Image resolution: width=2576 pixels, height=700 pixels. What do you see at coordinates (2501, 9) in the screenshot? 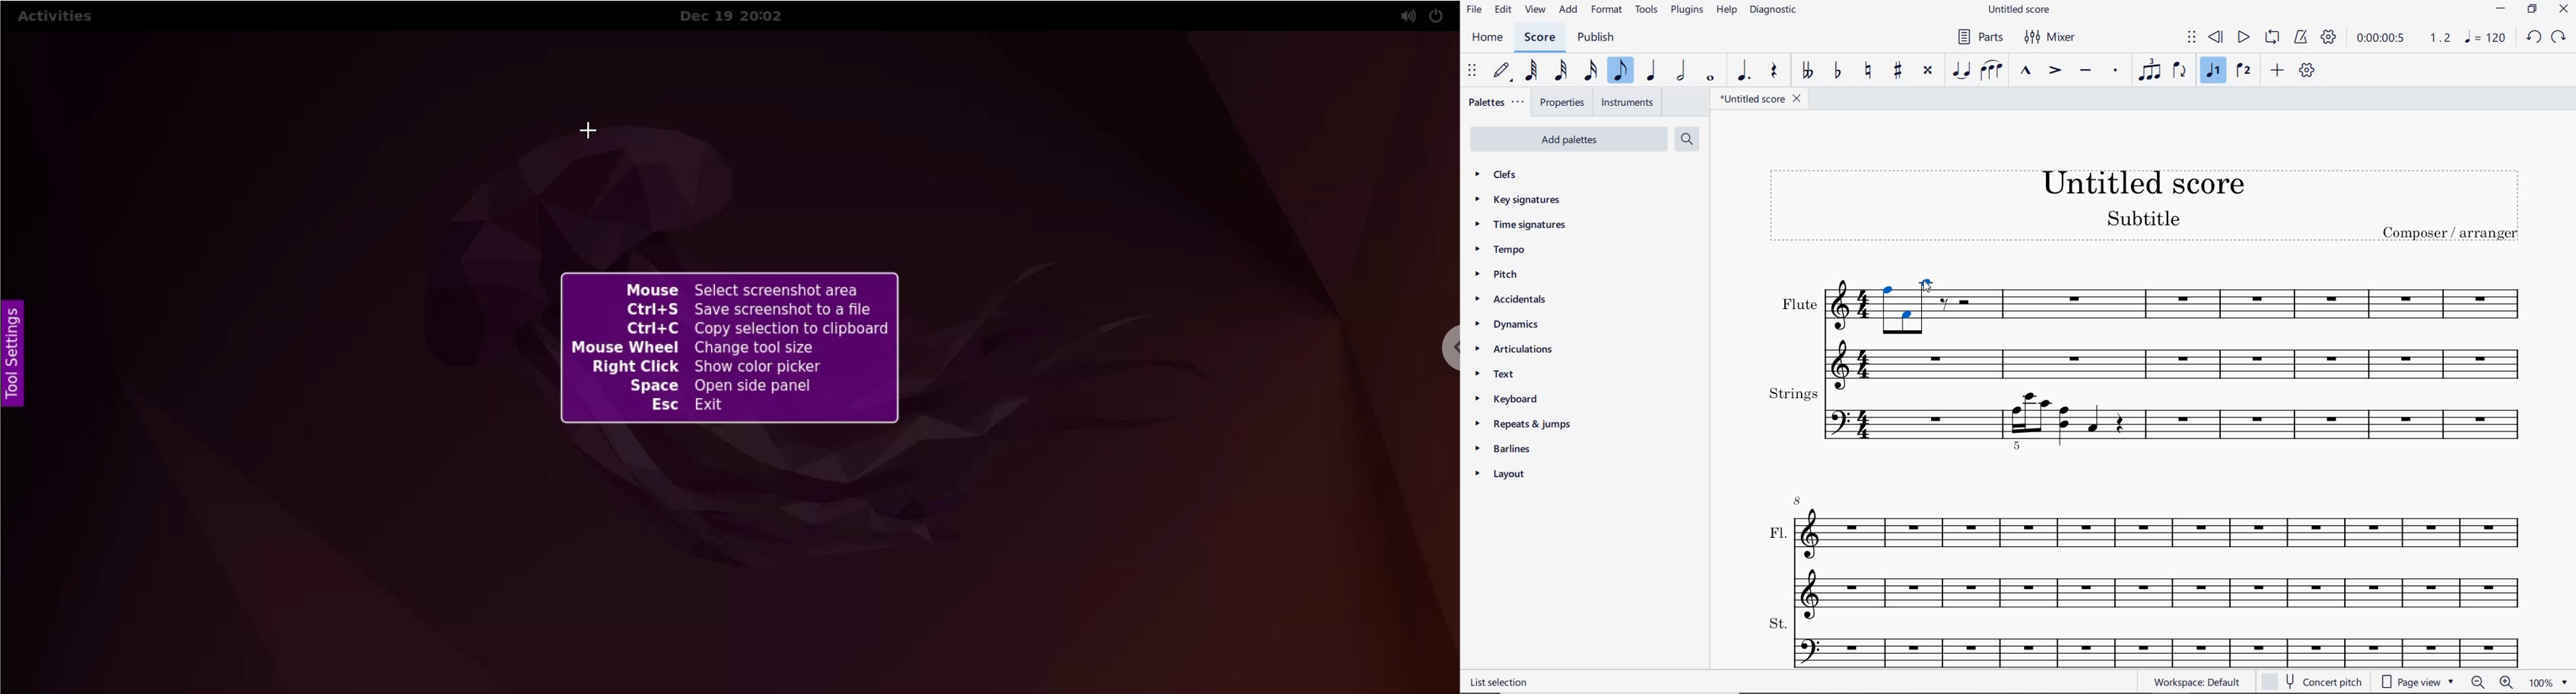
I see `minimize` at bounding box center [2501, 9].